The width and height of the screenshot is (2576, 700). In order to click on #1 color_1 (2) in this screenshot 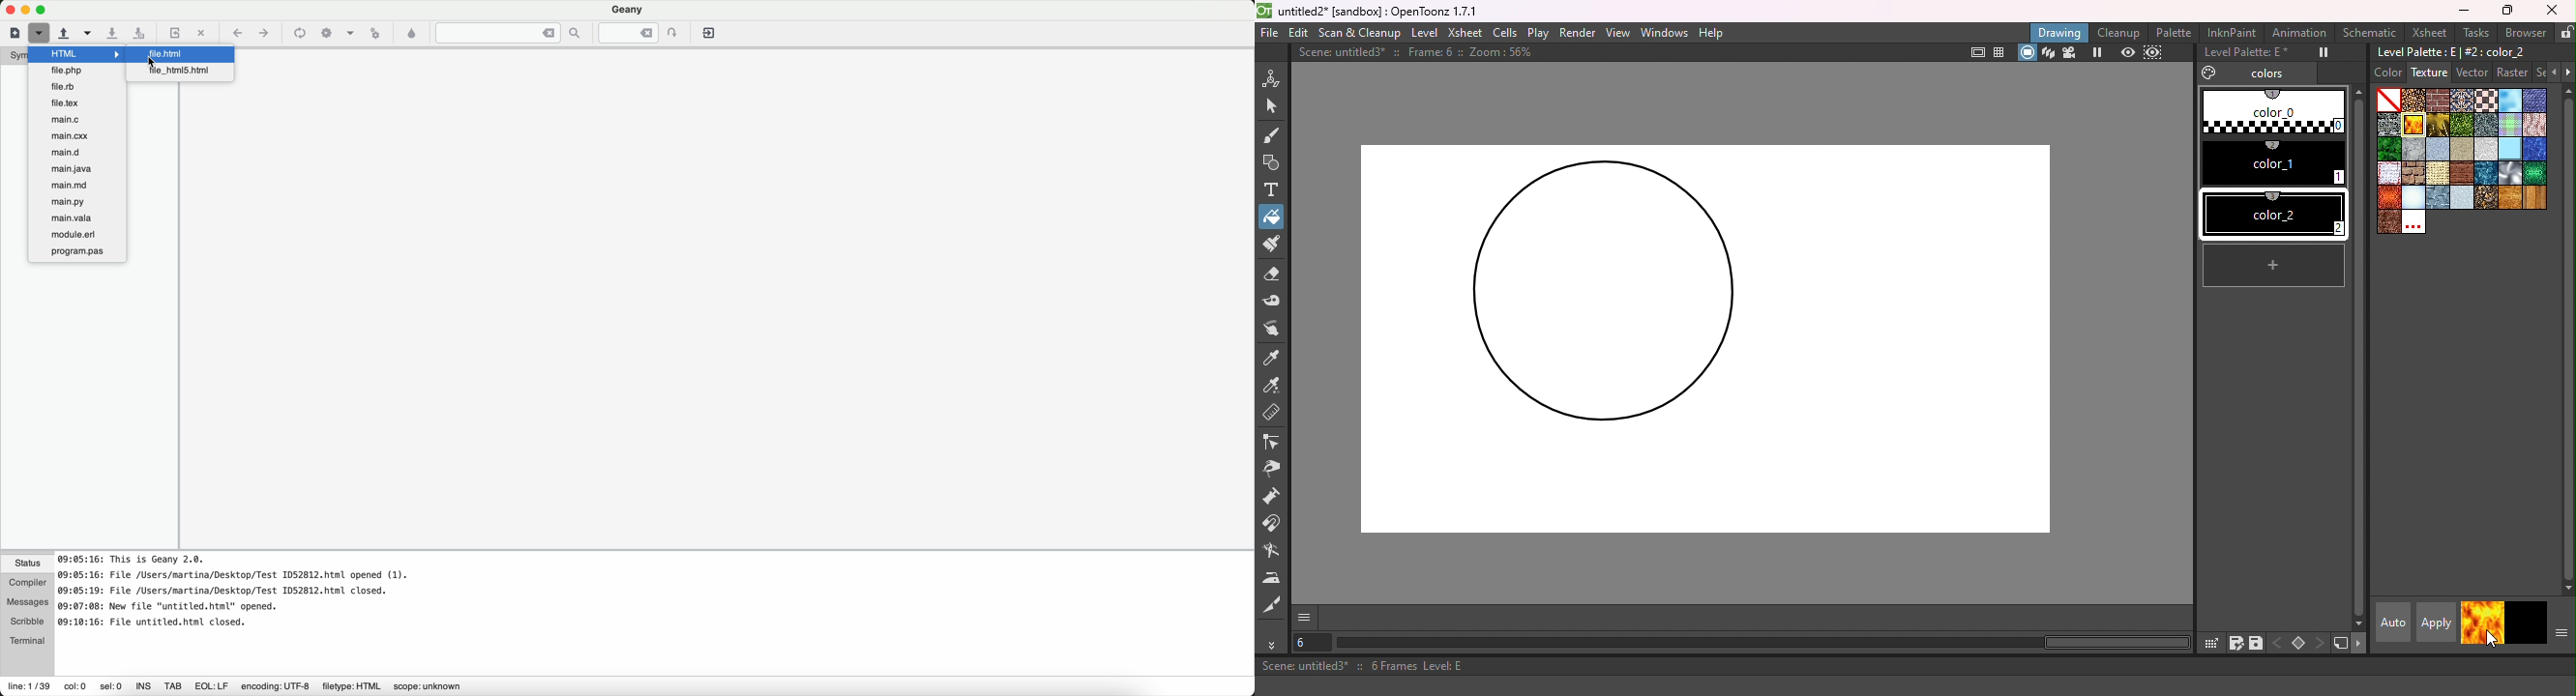, I will do `click(2269, 164)`.